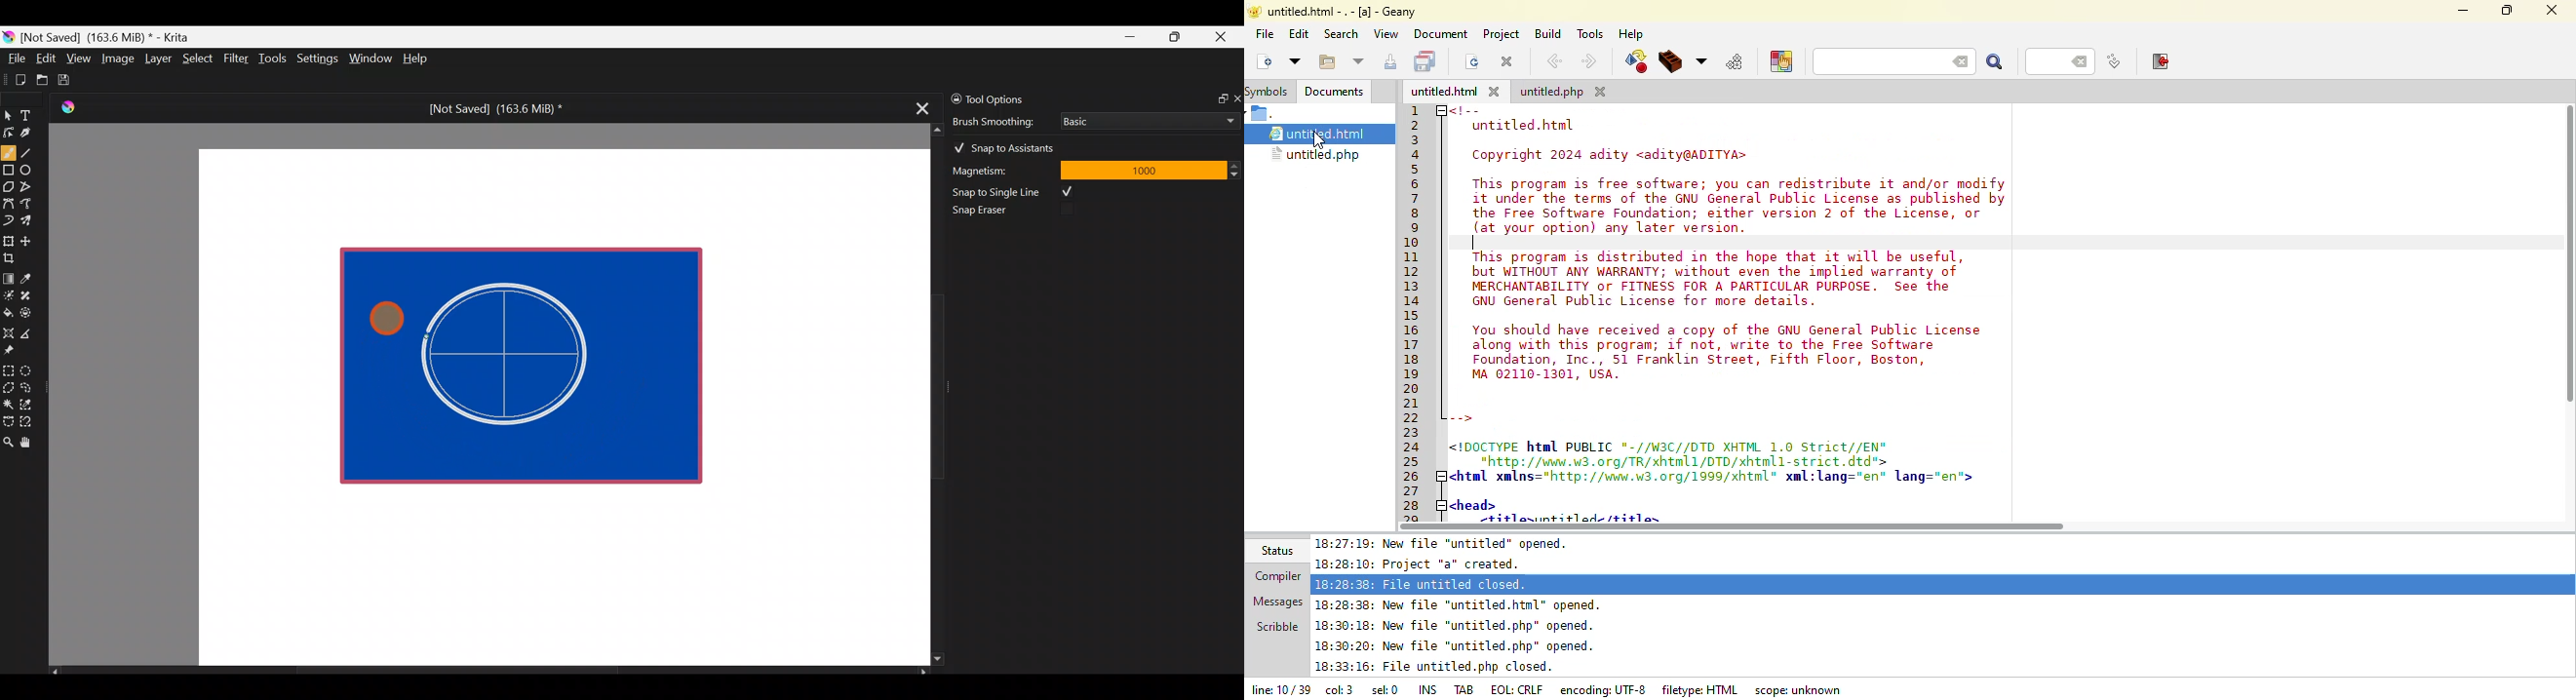 Image resolution: width=2576 pixels, height=700 pixels. What do you see at coordinates (954, 97) in the screenshot?
I see `Lock/unlock docker` at bounding box center [954, 97].